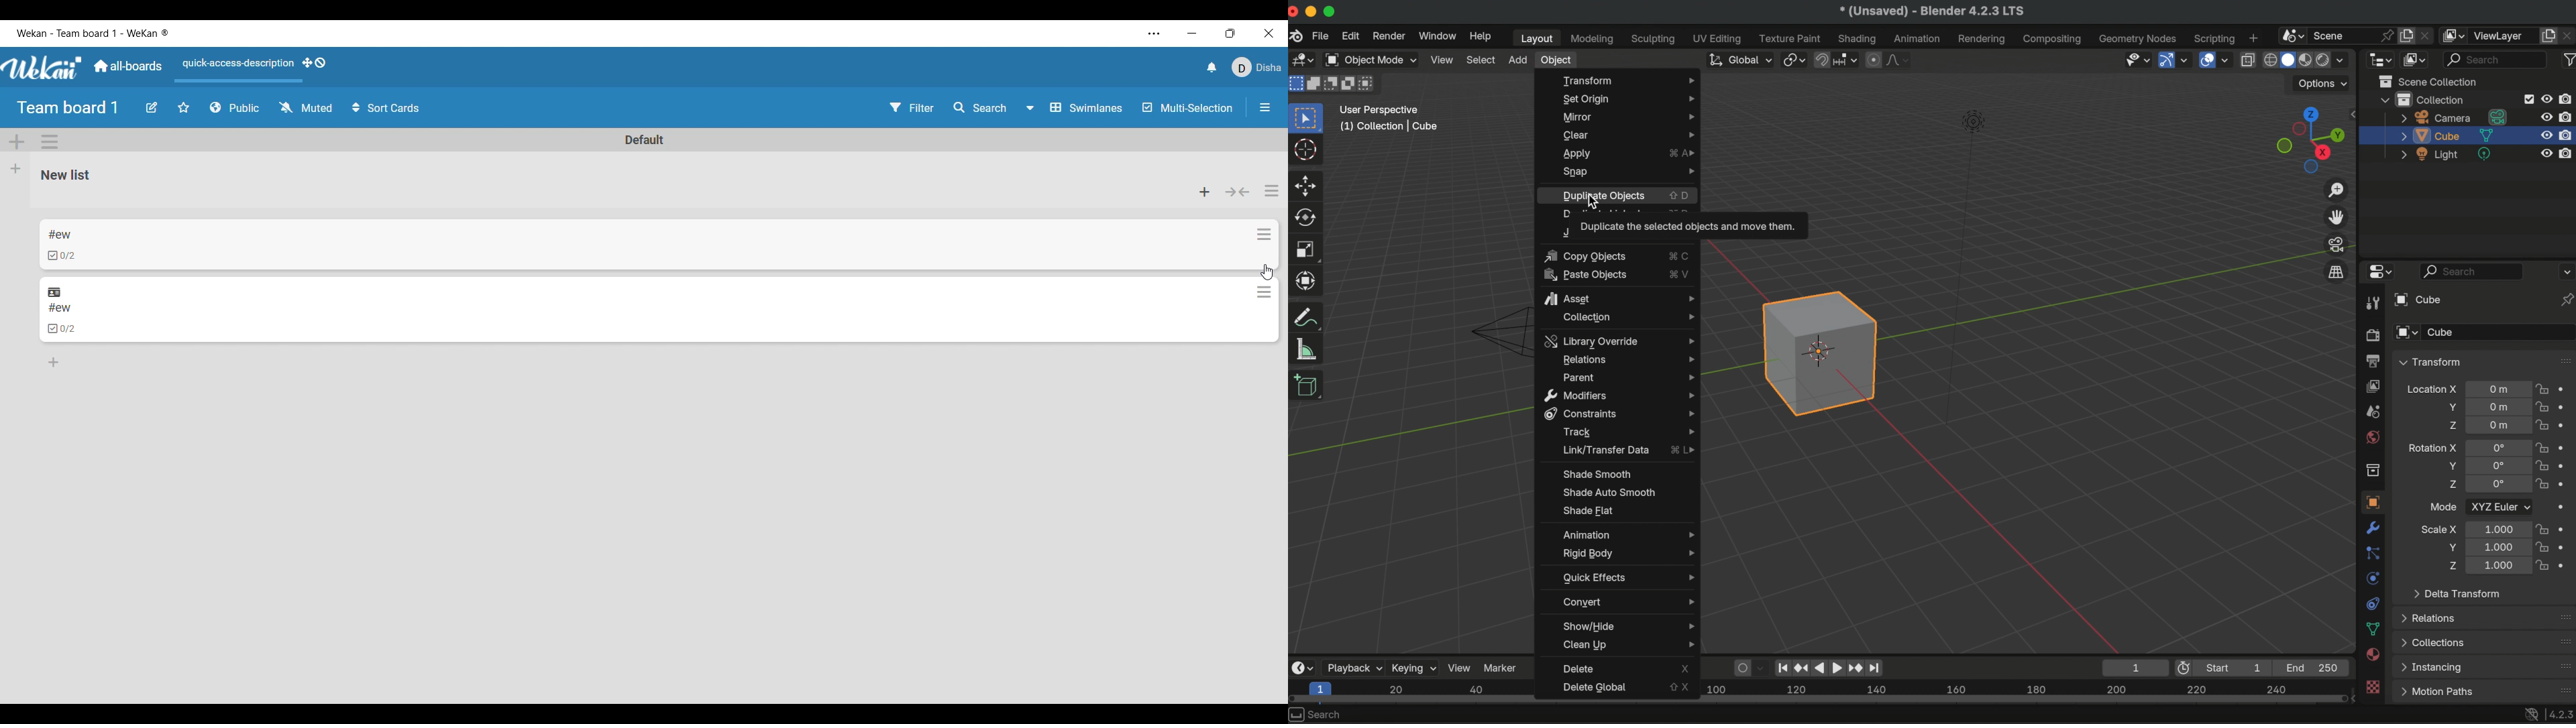  Describe the element at coordinates (1627, 377) in the screenshot. I see `parent` at that location.